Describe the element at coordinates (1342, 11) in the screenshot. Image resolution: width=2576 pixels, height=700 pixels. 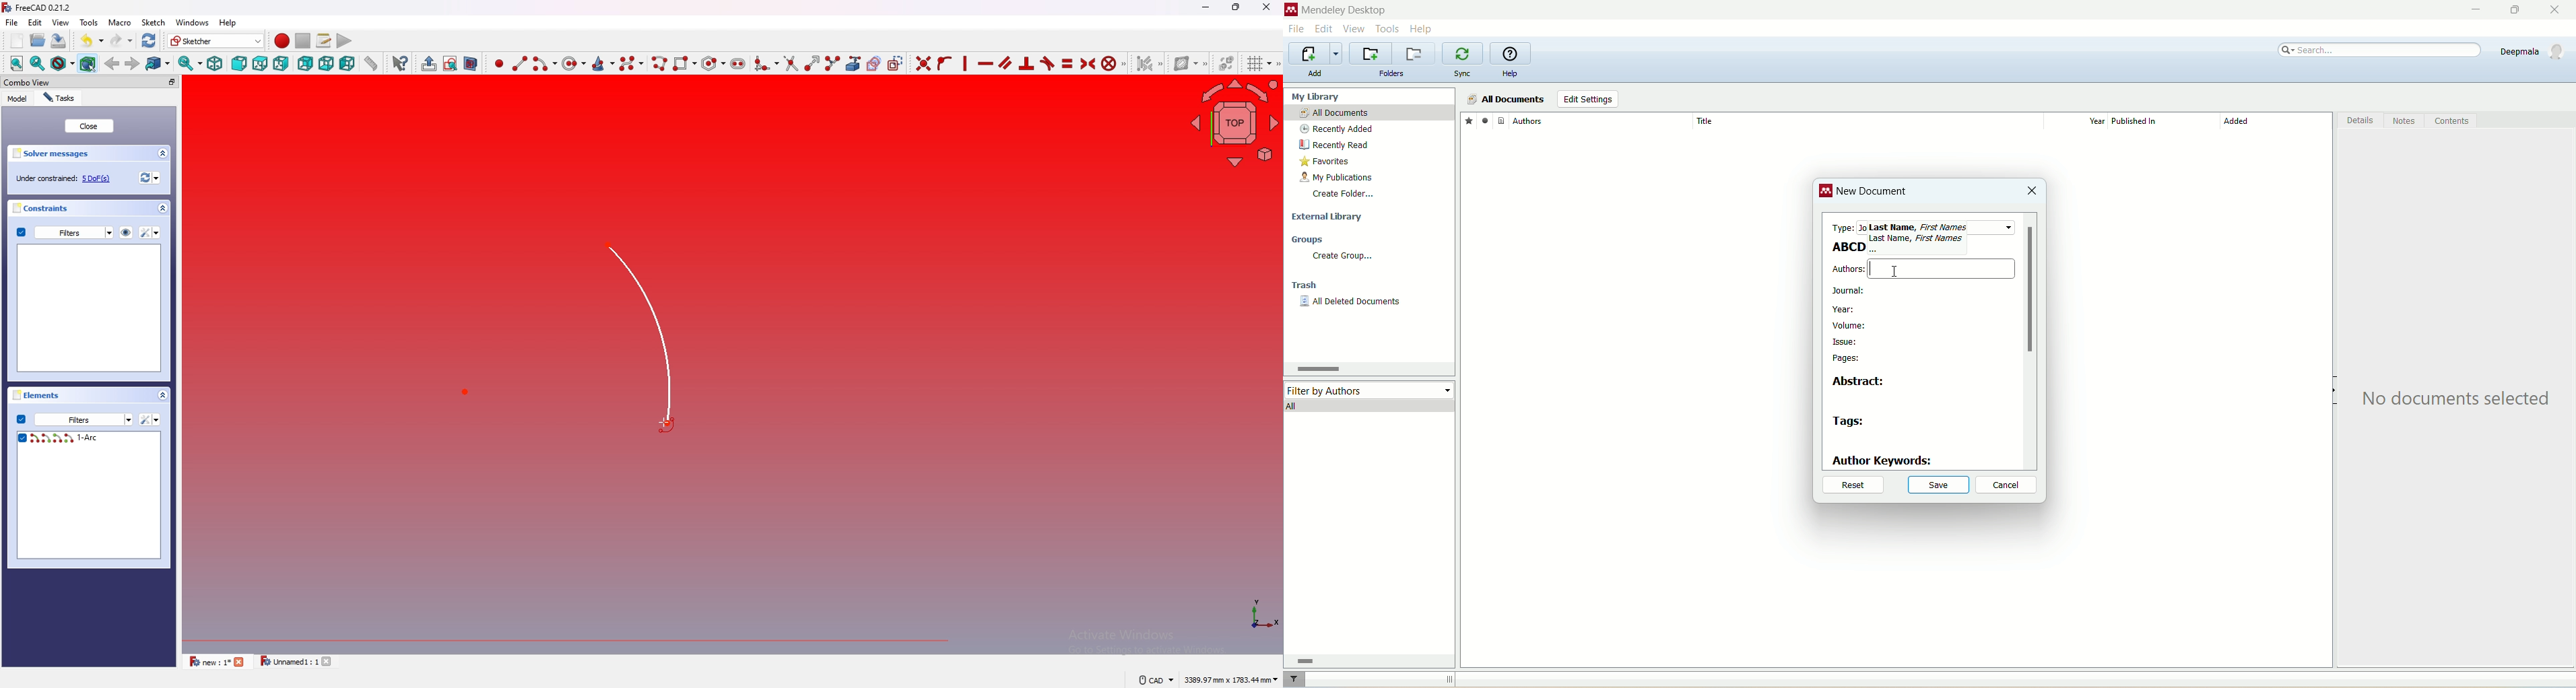
I see `mendeley desktop` at that location.